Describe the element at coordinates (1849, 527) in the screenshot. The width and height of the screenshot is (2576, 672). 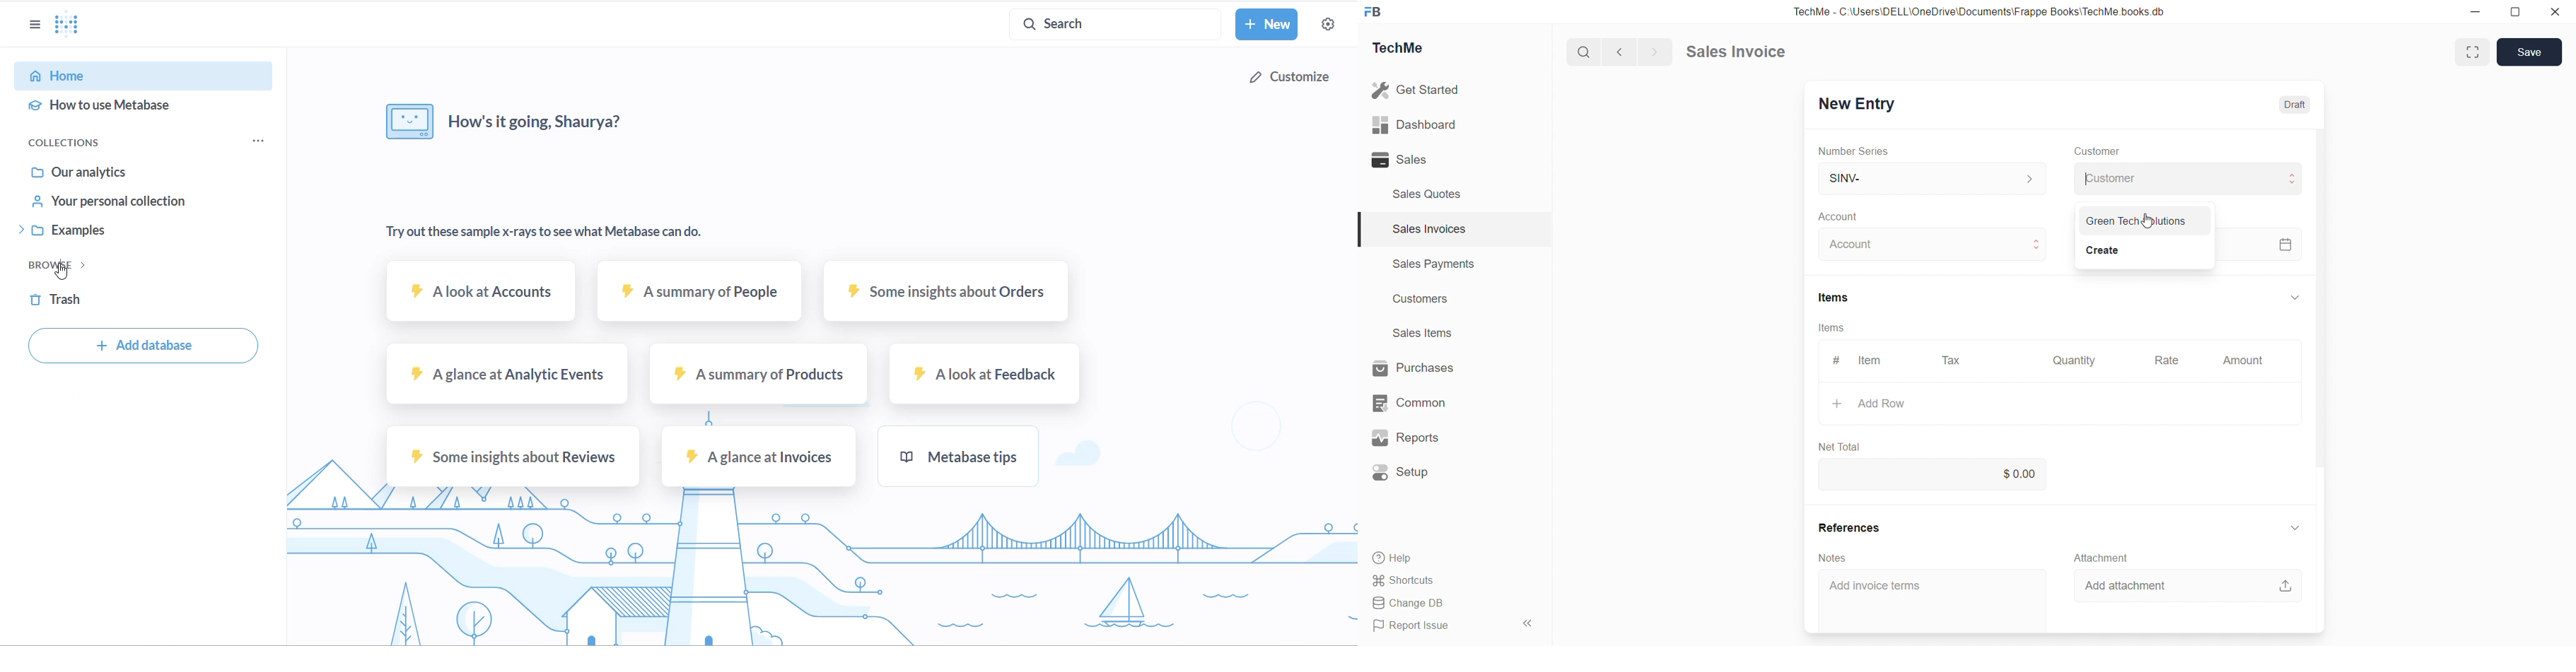
I see `References` at that location.